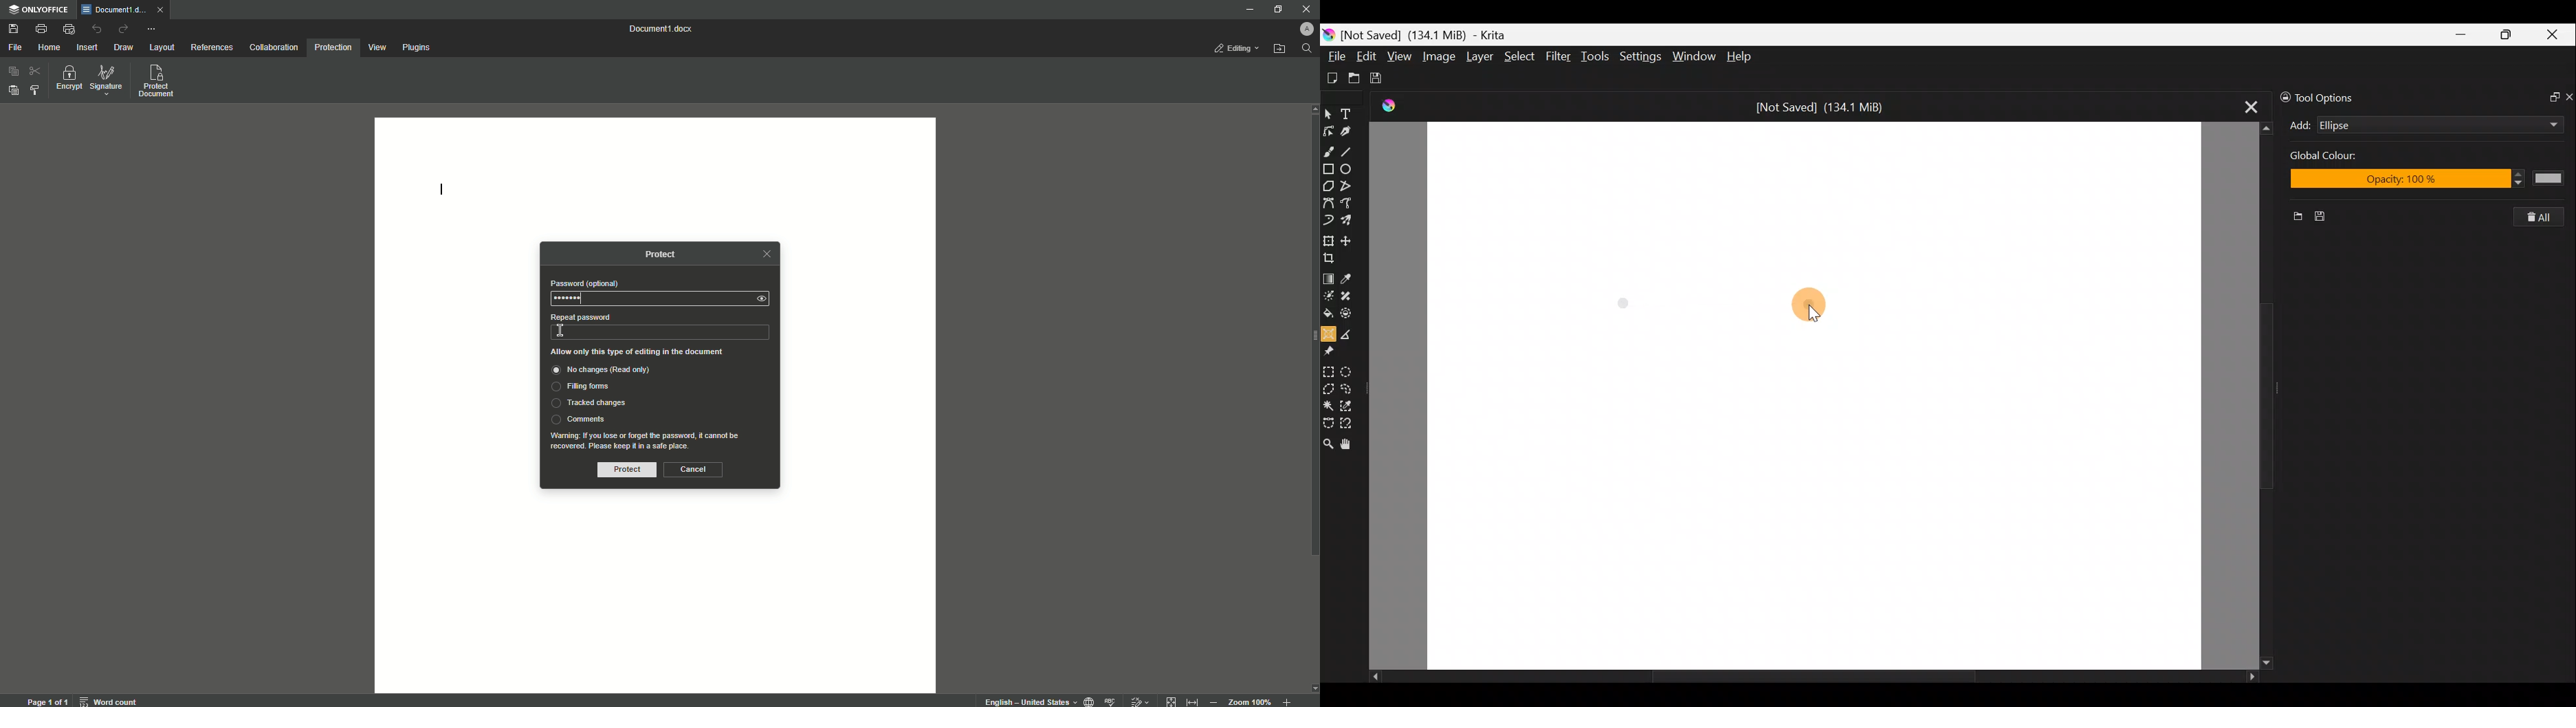  I want to click on Cursor on canvas, so click(1816, 308).